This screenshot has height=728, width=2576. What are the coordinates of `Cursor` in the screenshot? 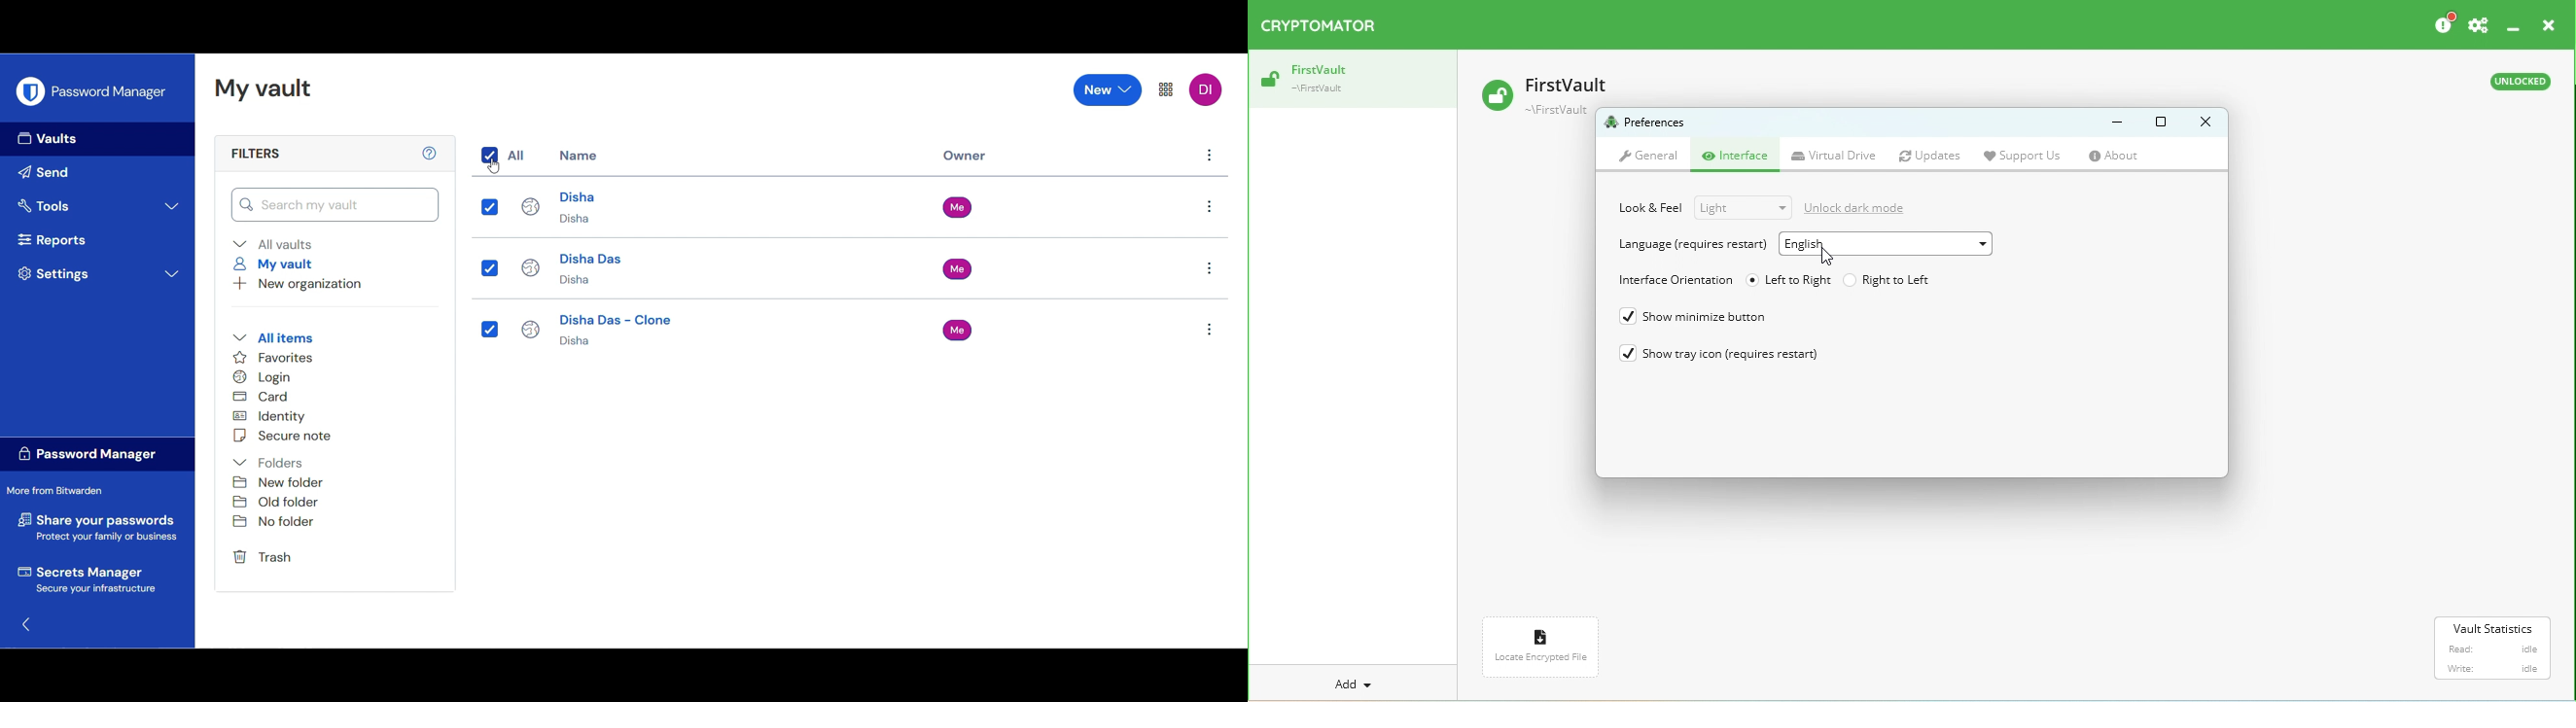 It's located at (1826, 257).